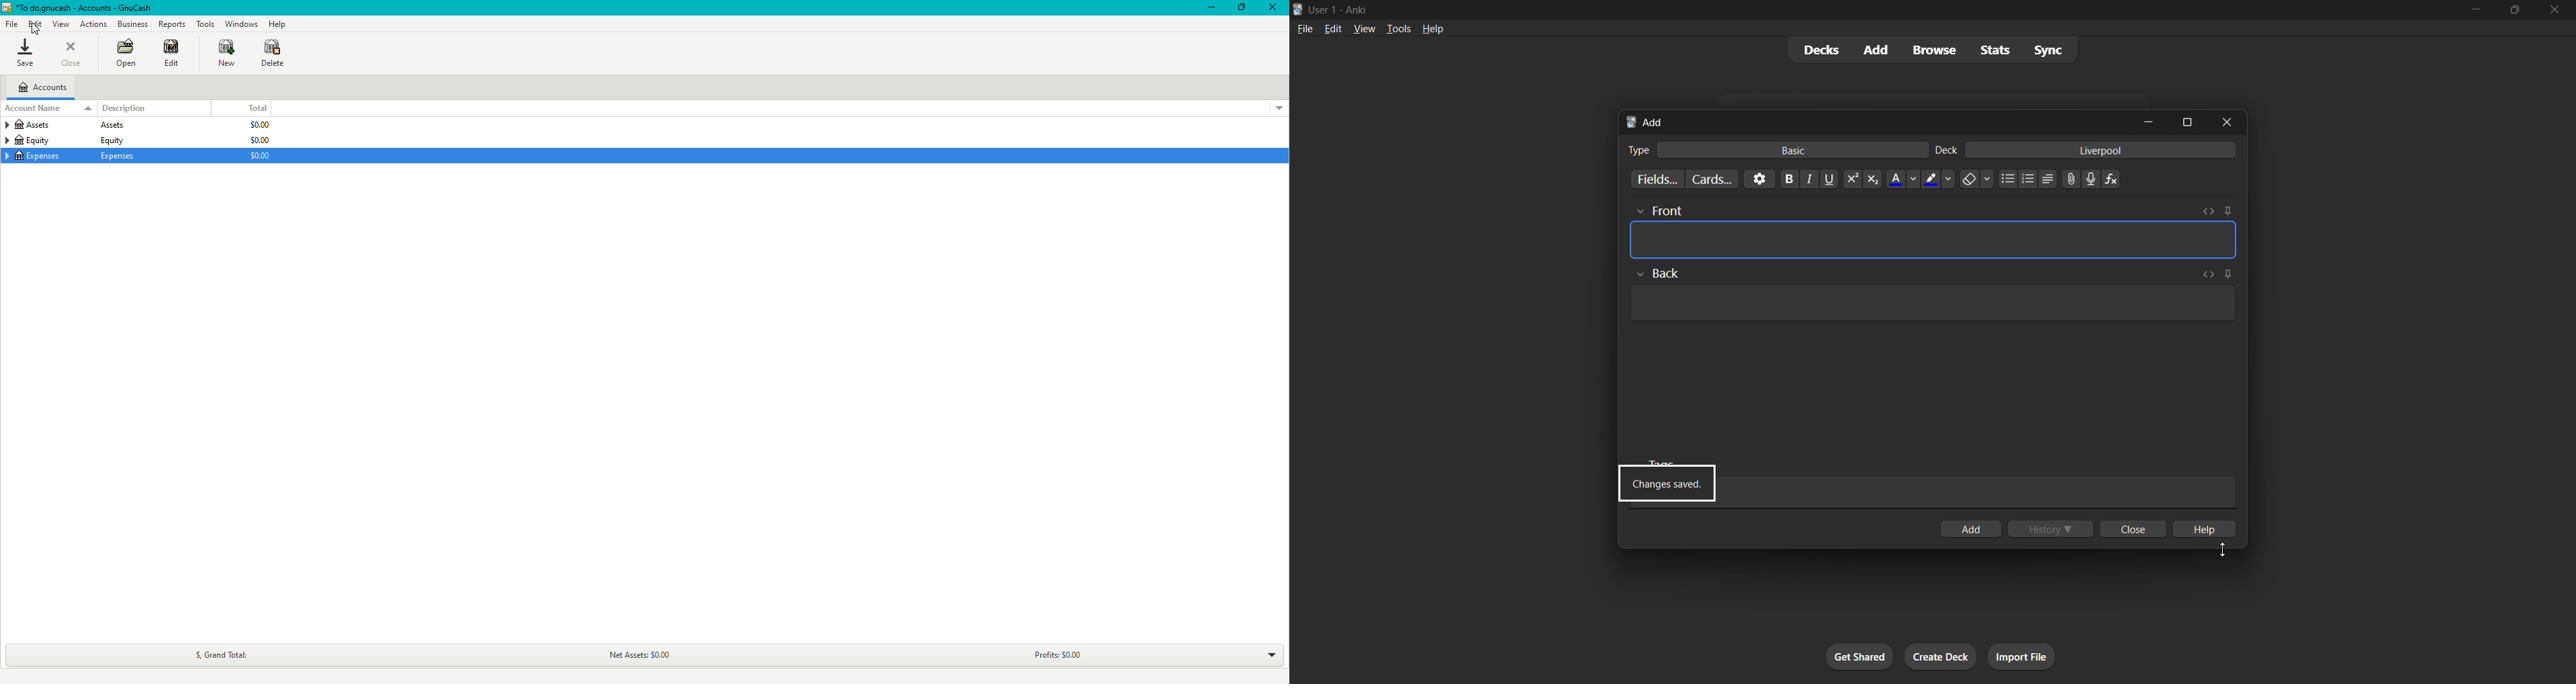 The width and height of the screenshot is (2576, 700). What do you see at coordinates (1830, 179) in the screenshot?
I see `underline` at bounding box center [1830, 179].